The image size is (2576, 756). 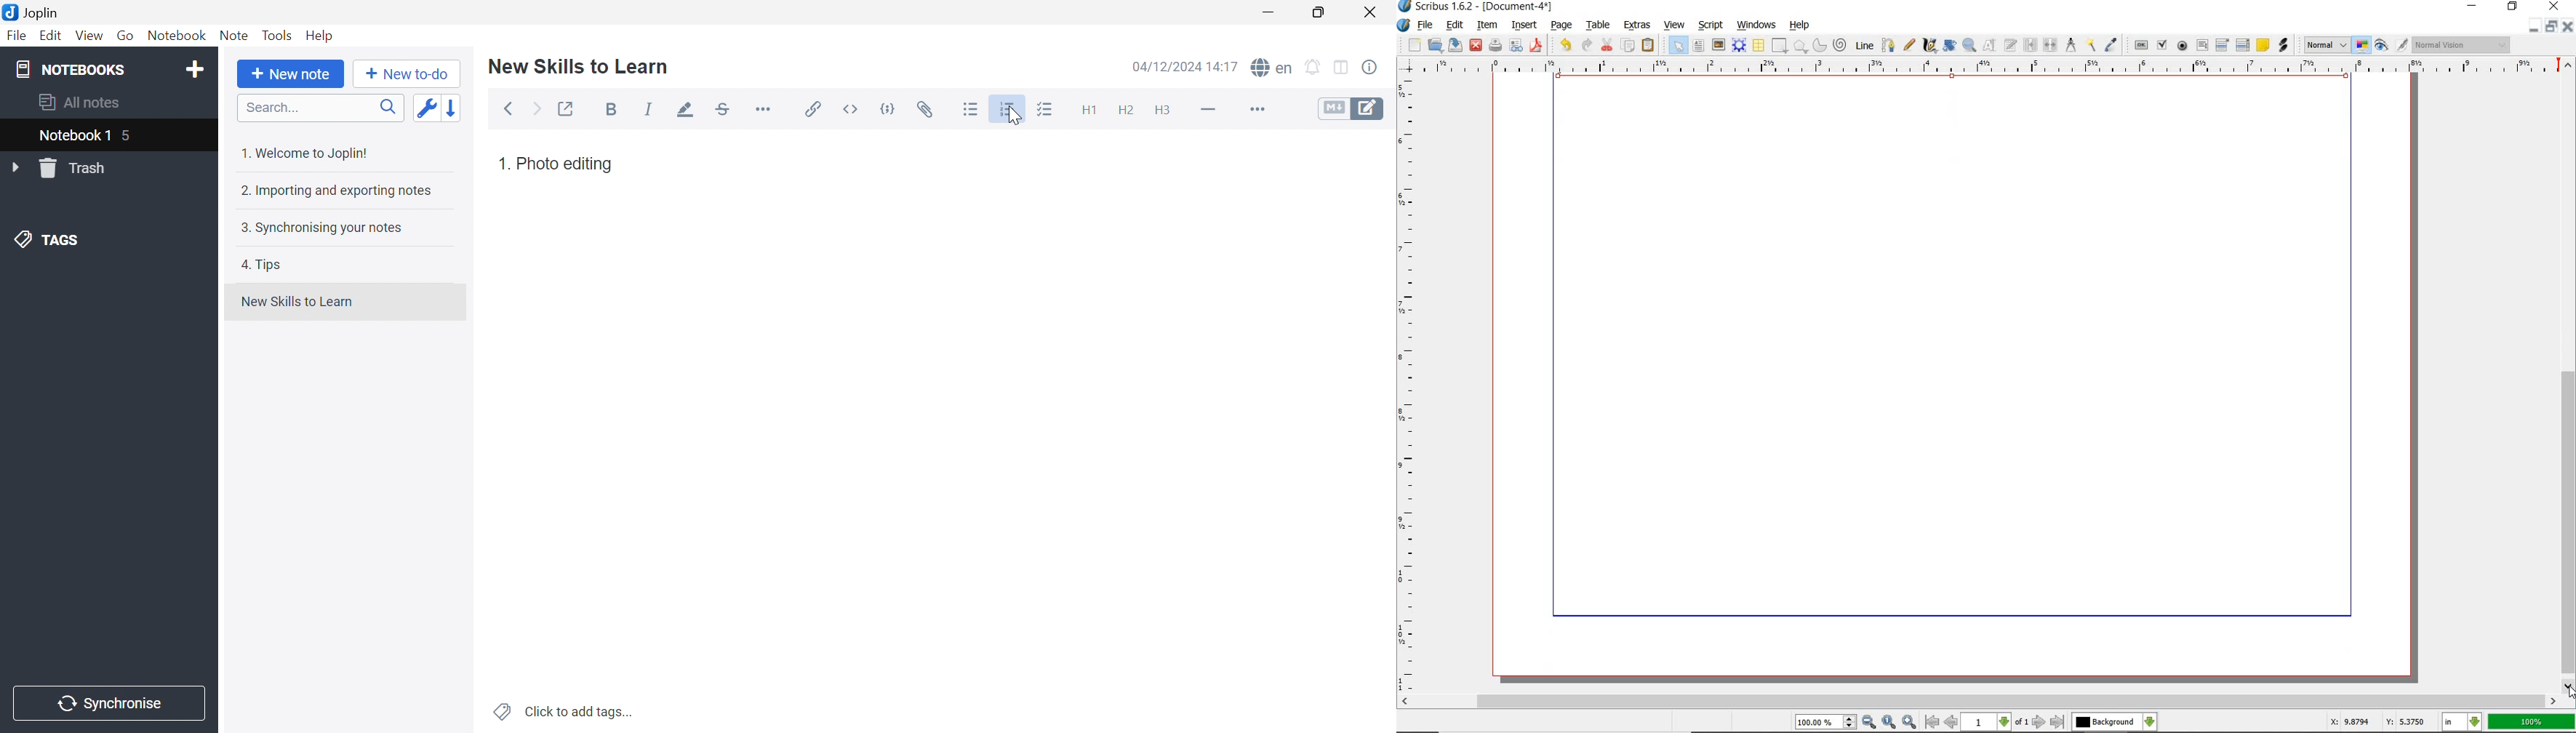 What do you see at coordinates (1209, 108) in the screenshot?
I see `Horizontal line` at bounding box center [1209, 108].